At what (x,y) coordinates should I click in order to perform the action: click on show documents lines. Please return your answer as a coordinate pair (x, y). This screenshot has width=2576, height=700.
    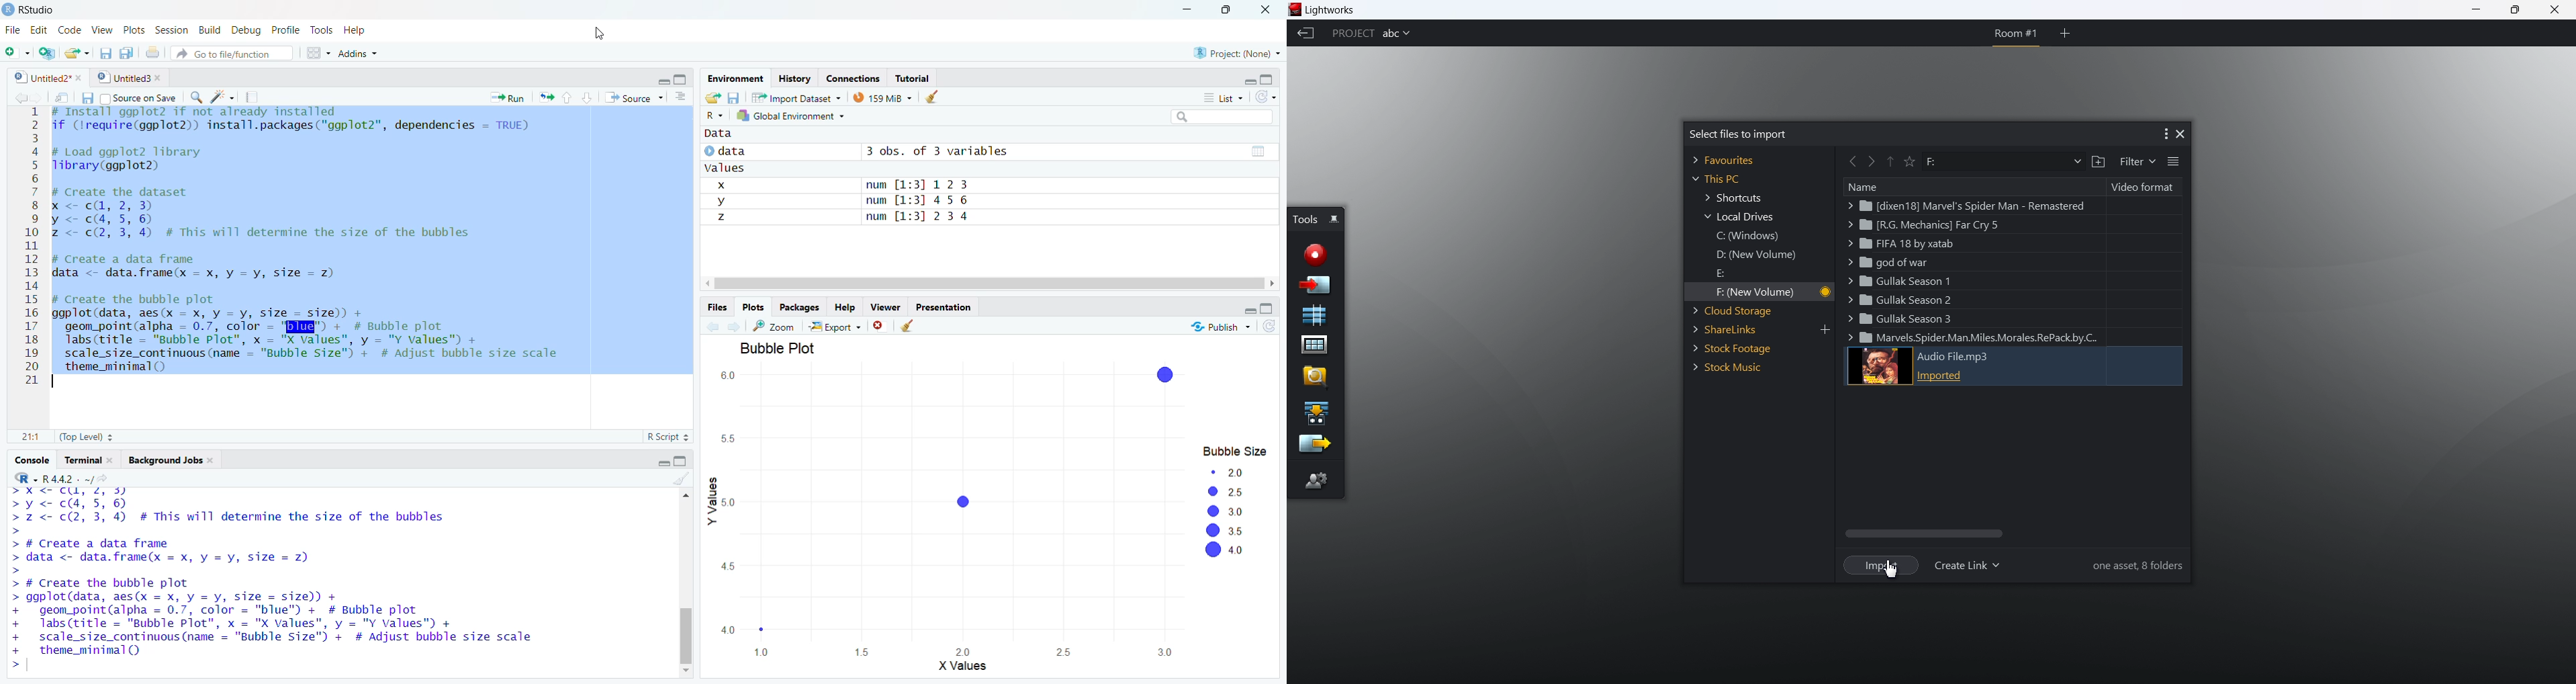
    Looking at the image, I should click on (682, 95).